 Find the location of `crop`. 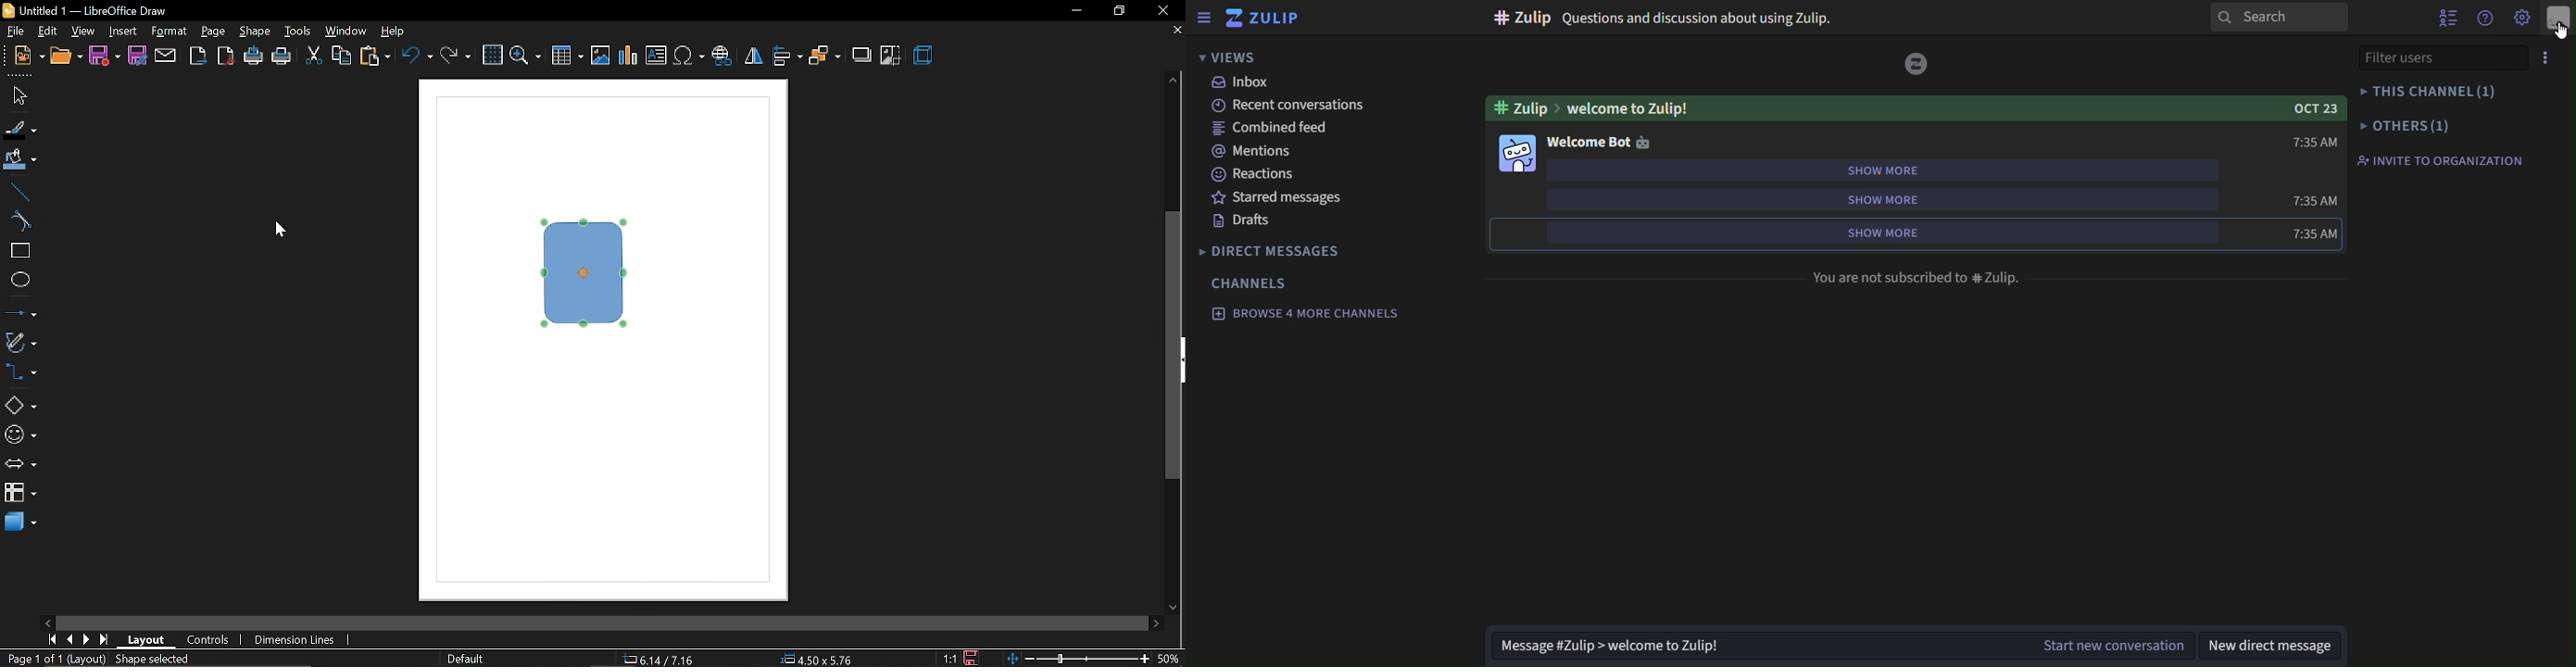

crop is located at coordinates (892, 55).